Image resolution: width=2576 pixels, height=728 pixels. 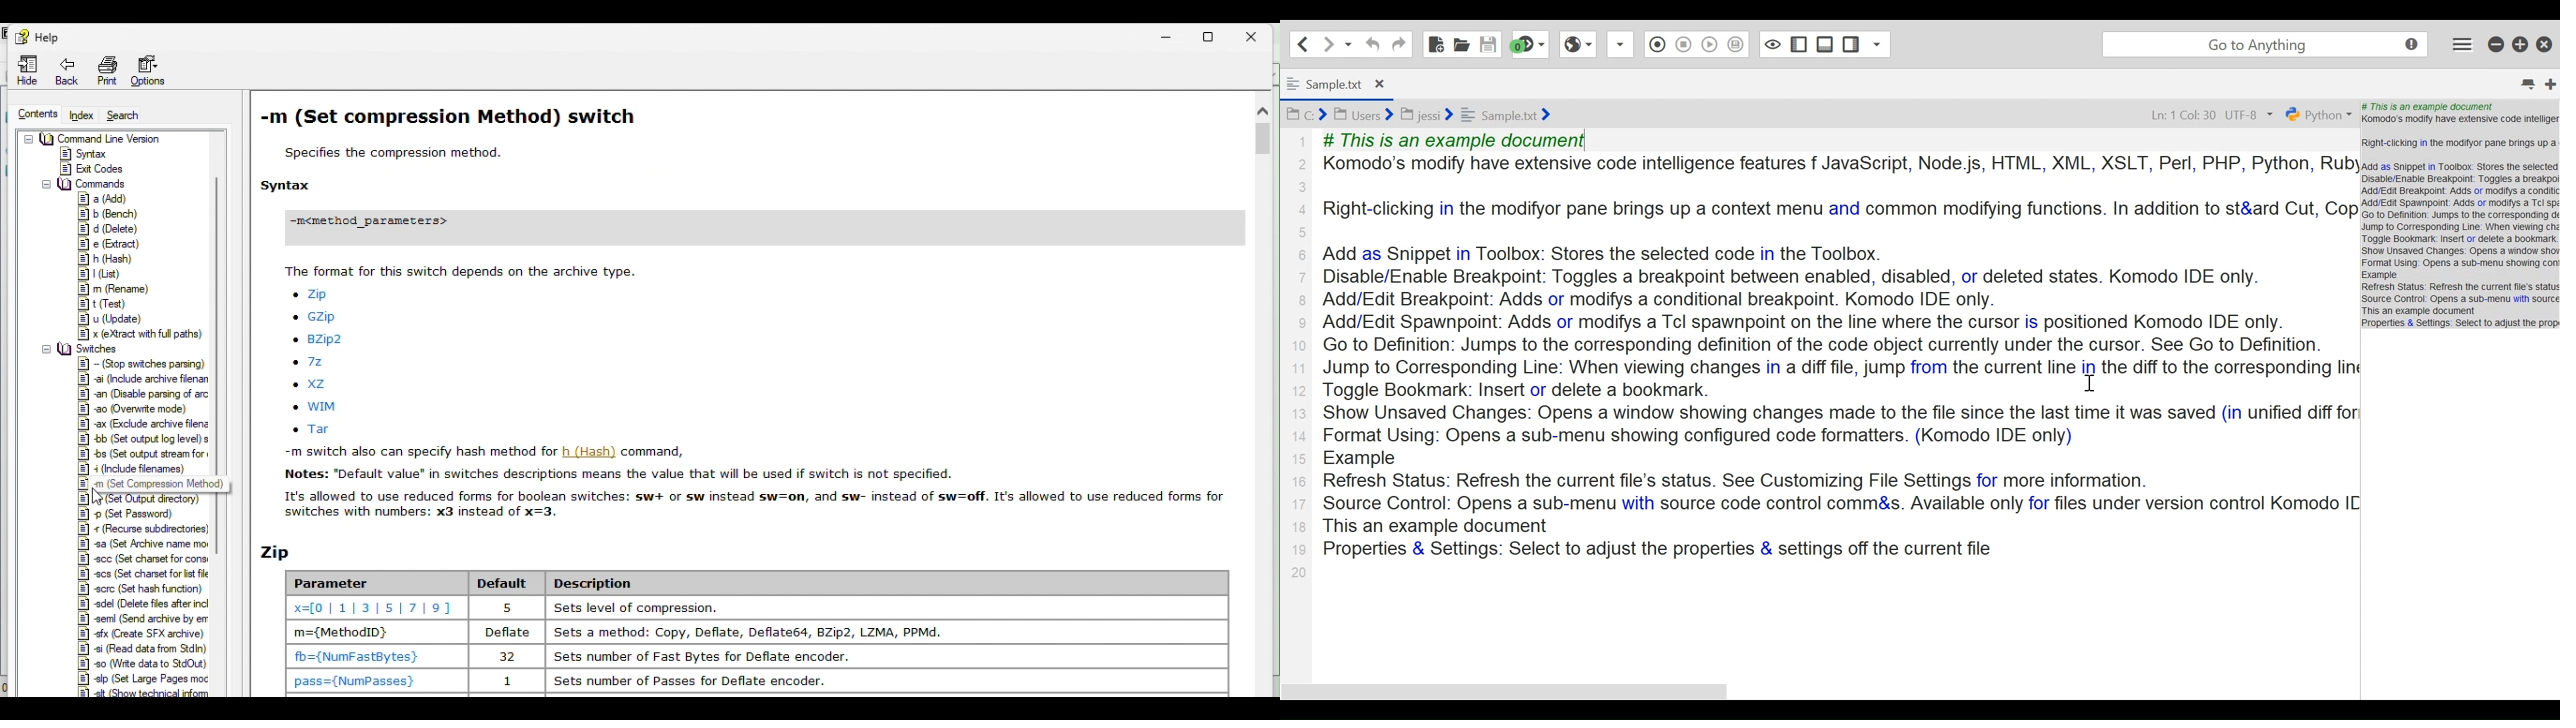 What do you see at coordinates (315, 361) in the screenshot?
I see `7z` at bounding box center [315, 361].